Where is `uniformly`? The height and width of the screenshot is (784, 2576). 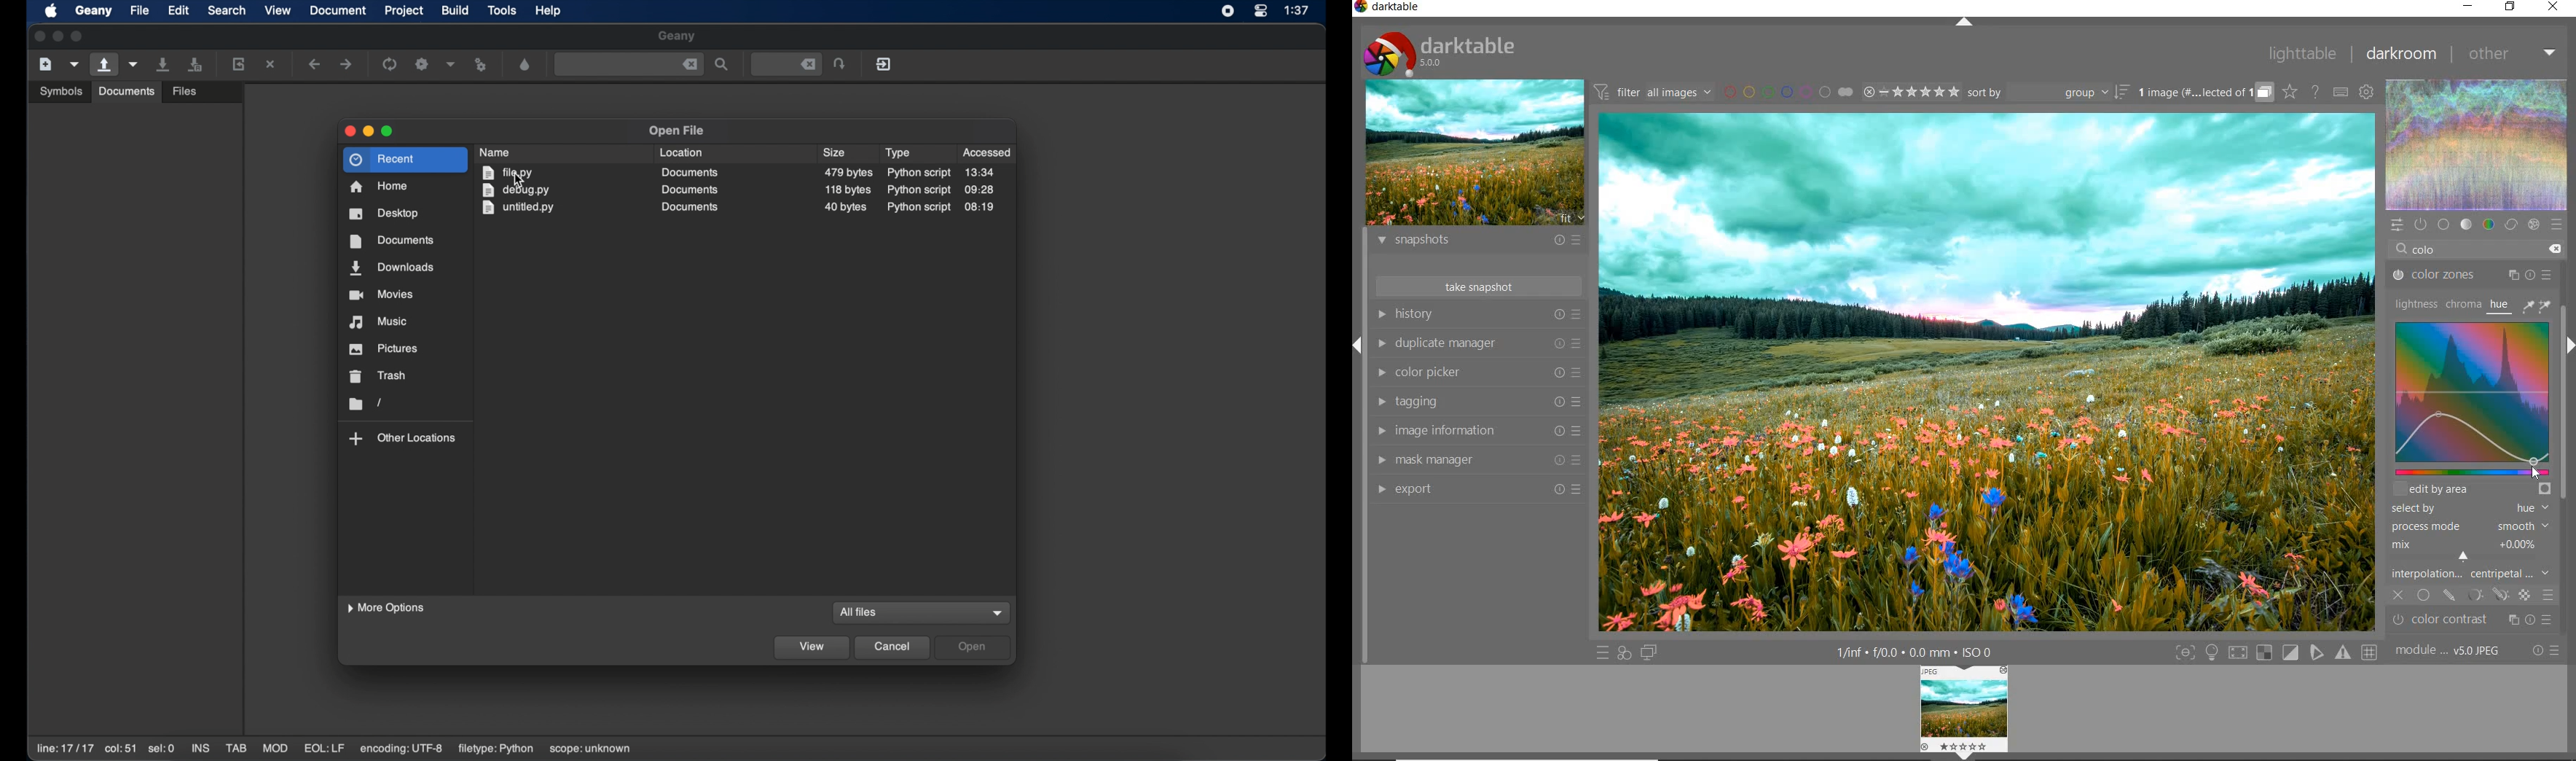 uniformly is located at coordinates (2424, 596).